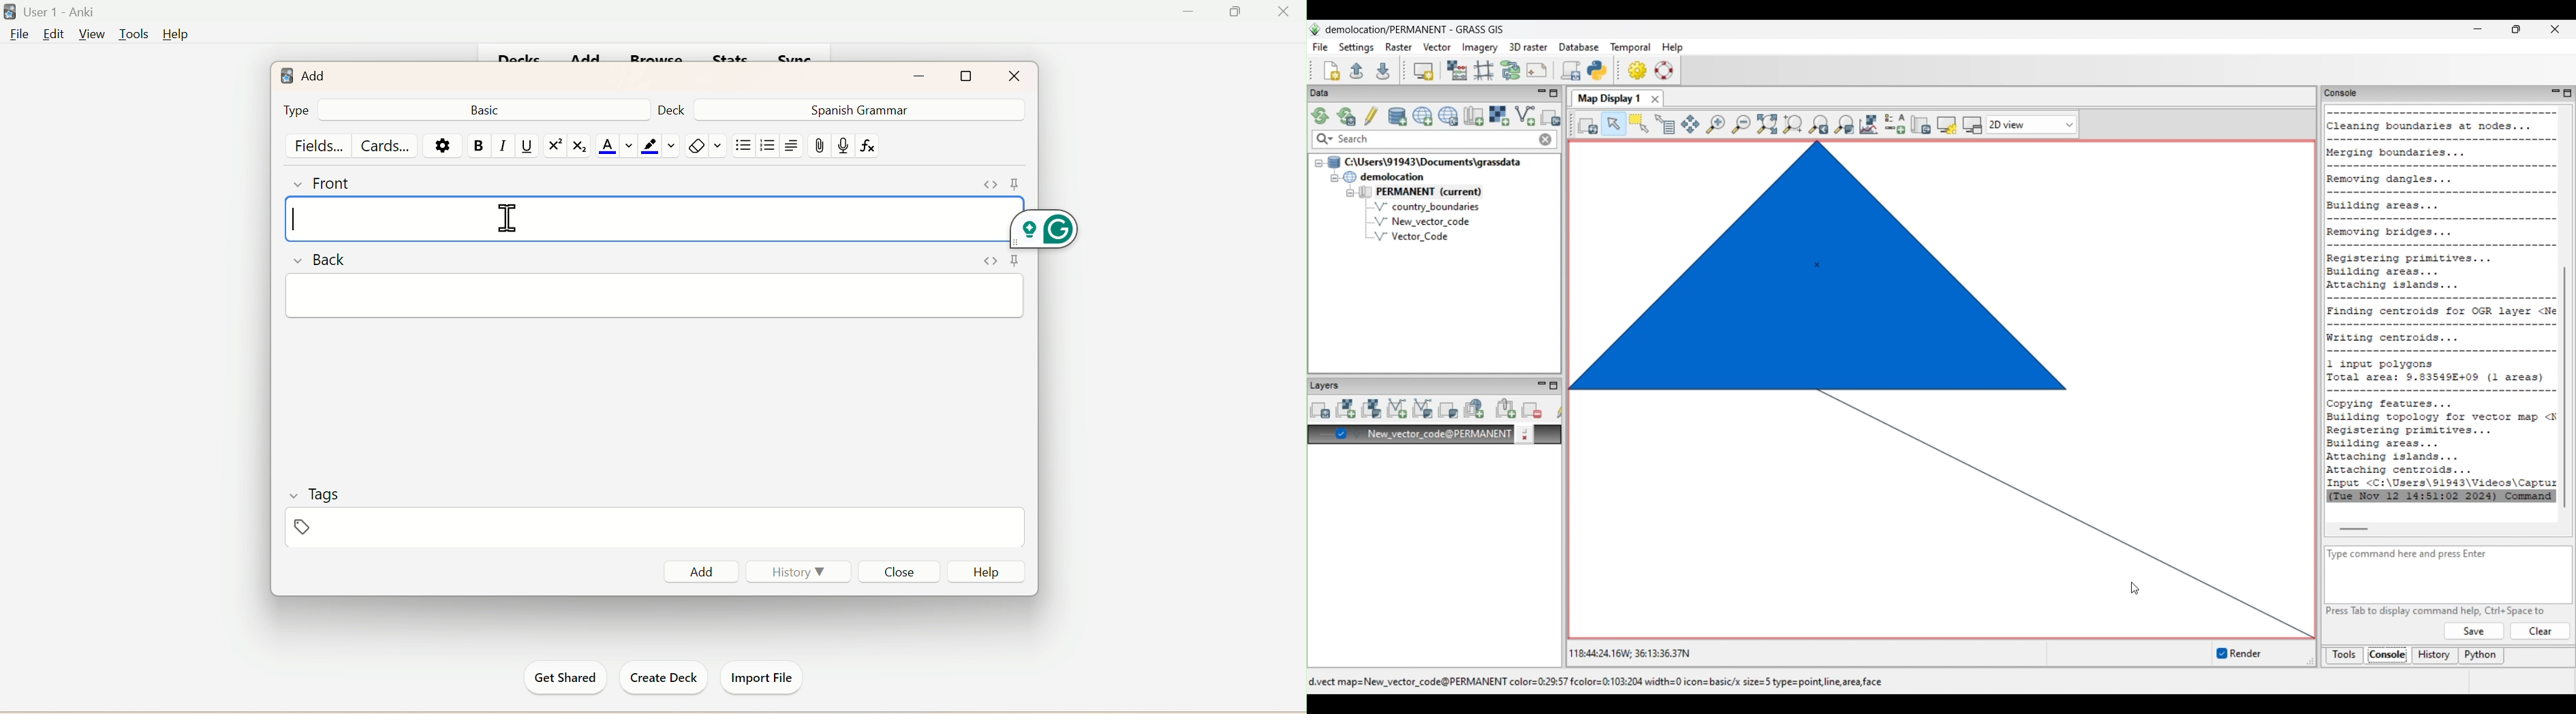  What do you see at coordinates (52, 35) in the screenshot?
I see `Edit` at bounding box center [52, 35].